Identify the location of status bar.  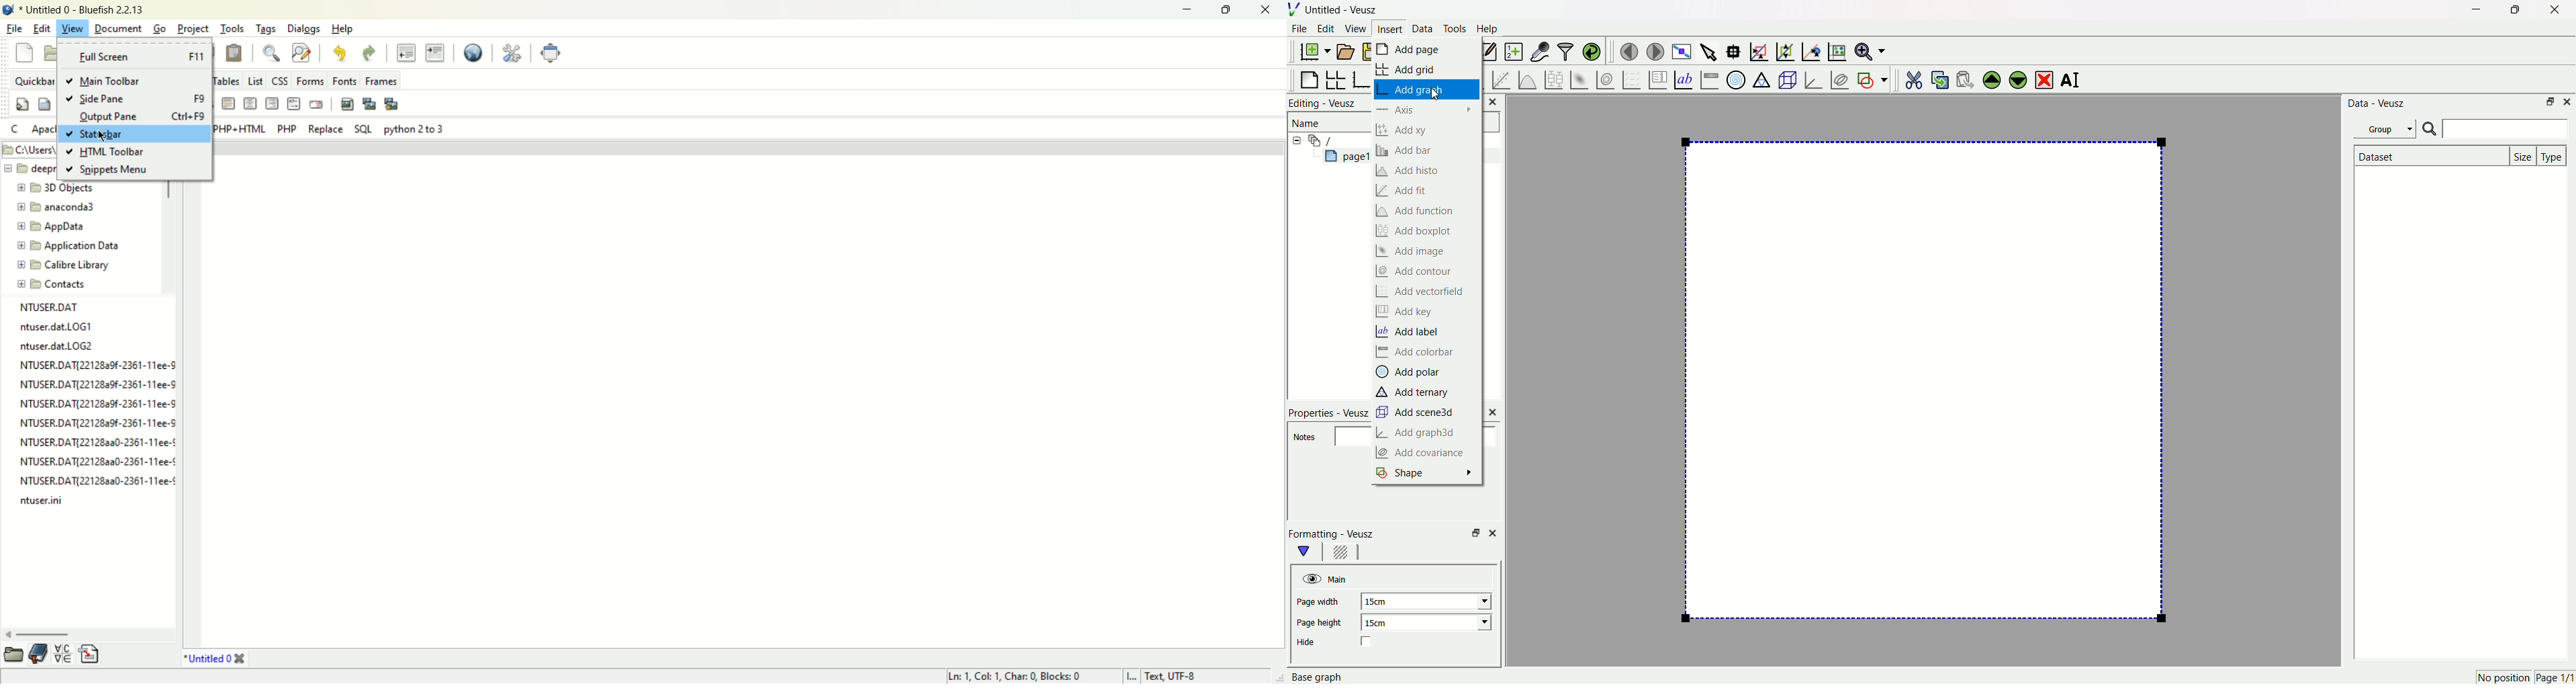
(128, 133).